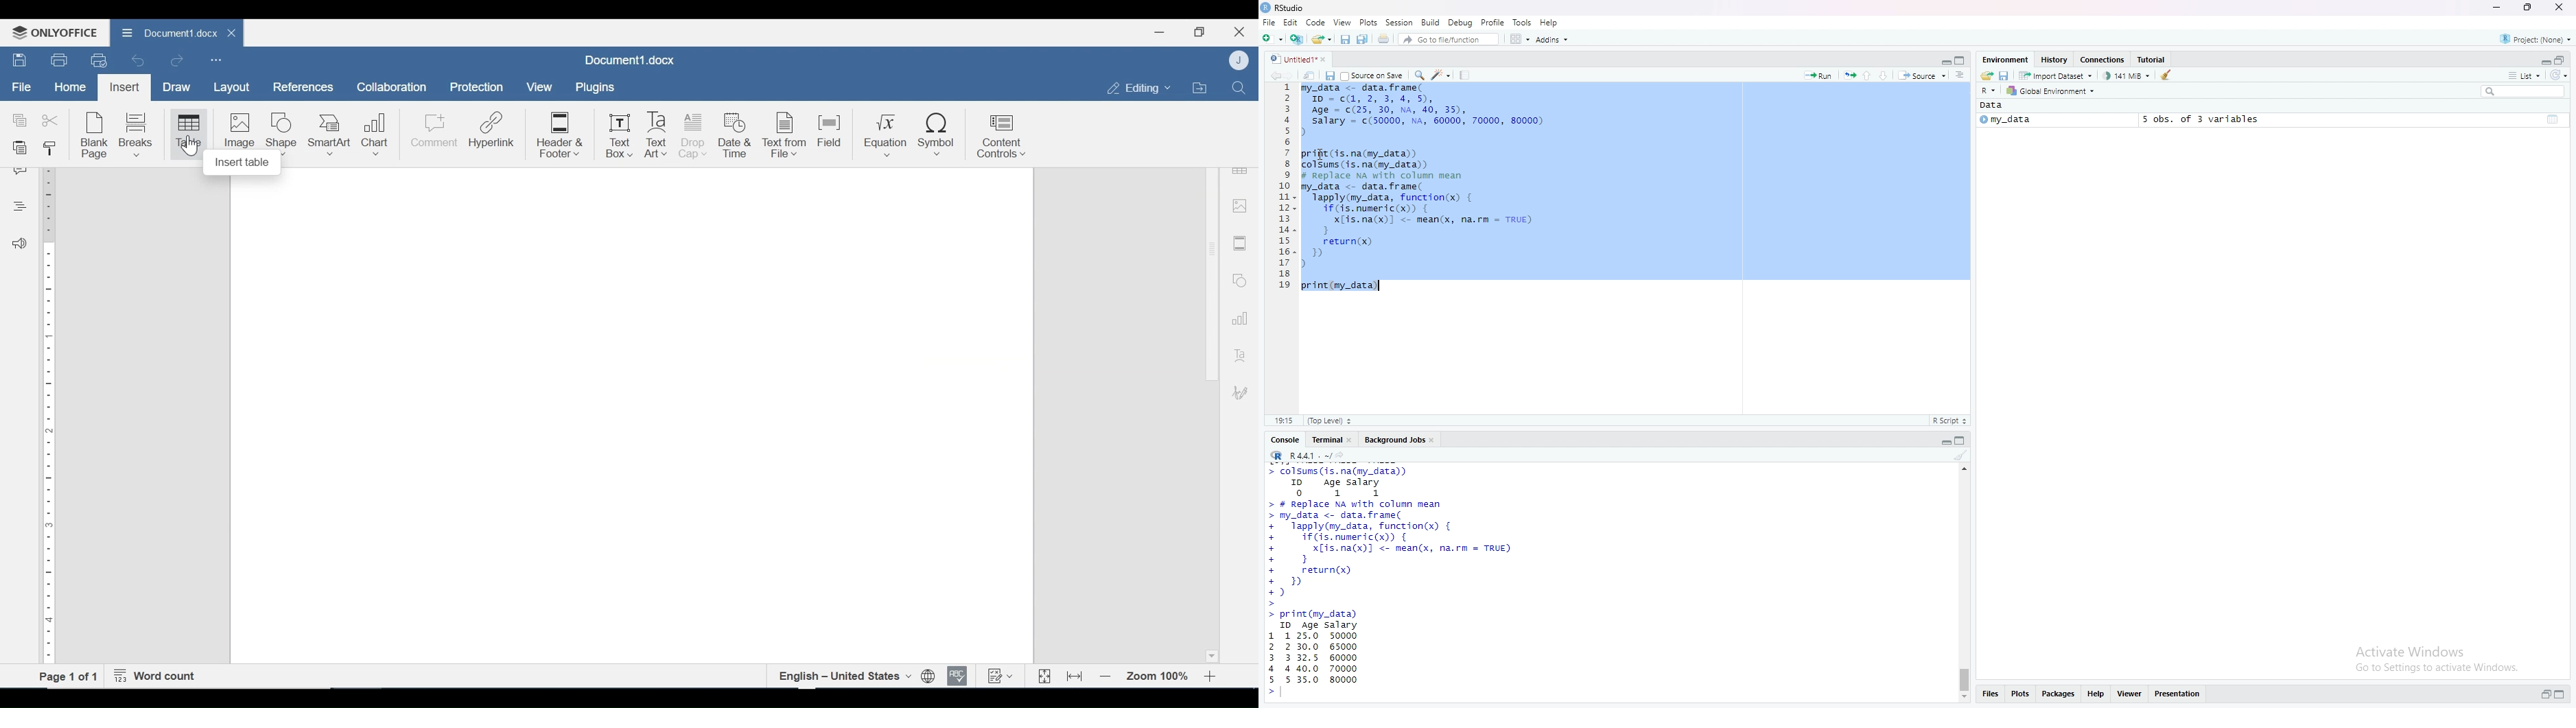  Describe the element at coordinates (2544, 695) in the screenshot. I see `expand` at that location.